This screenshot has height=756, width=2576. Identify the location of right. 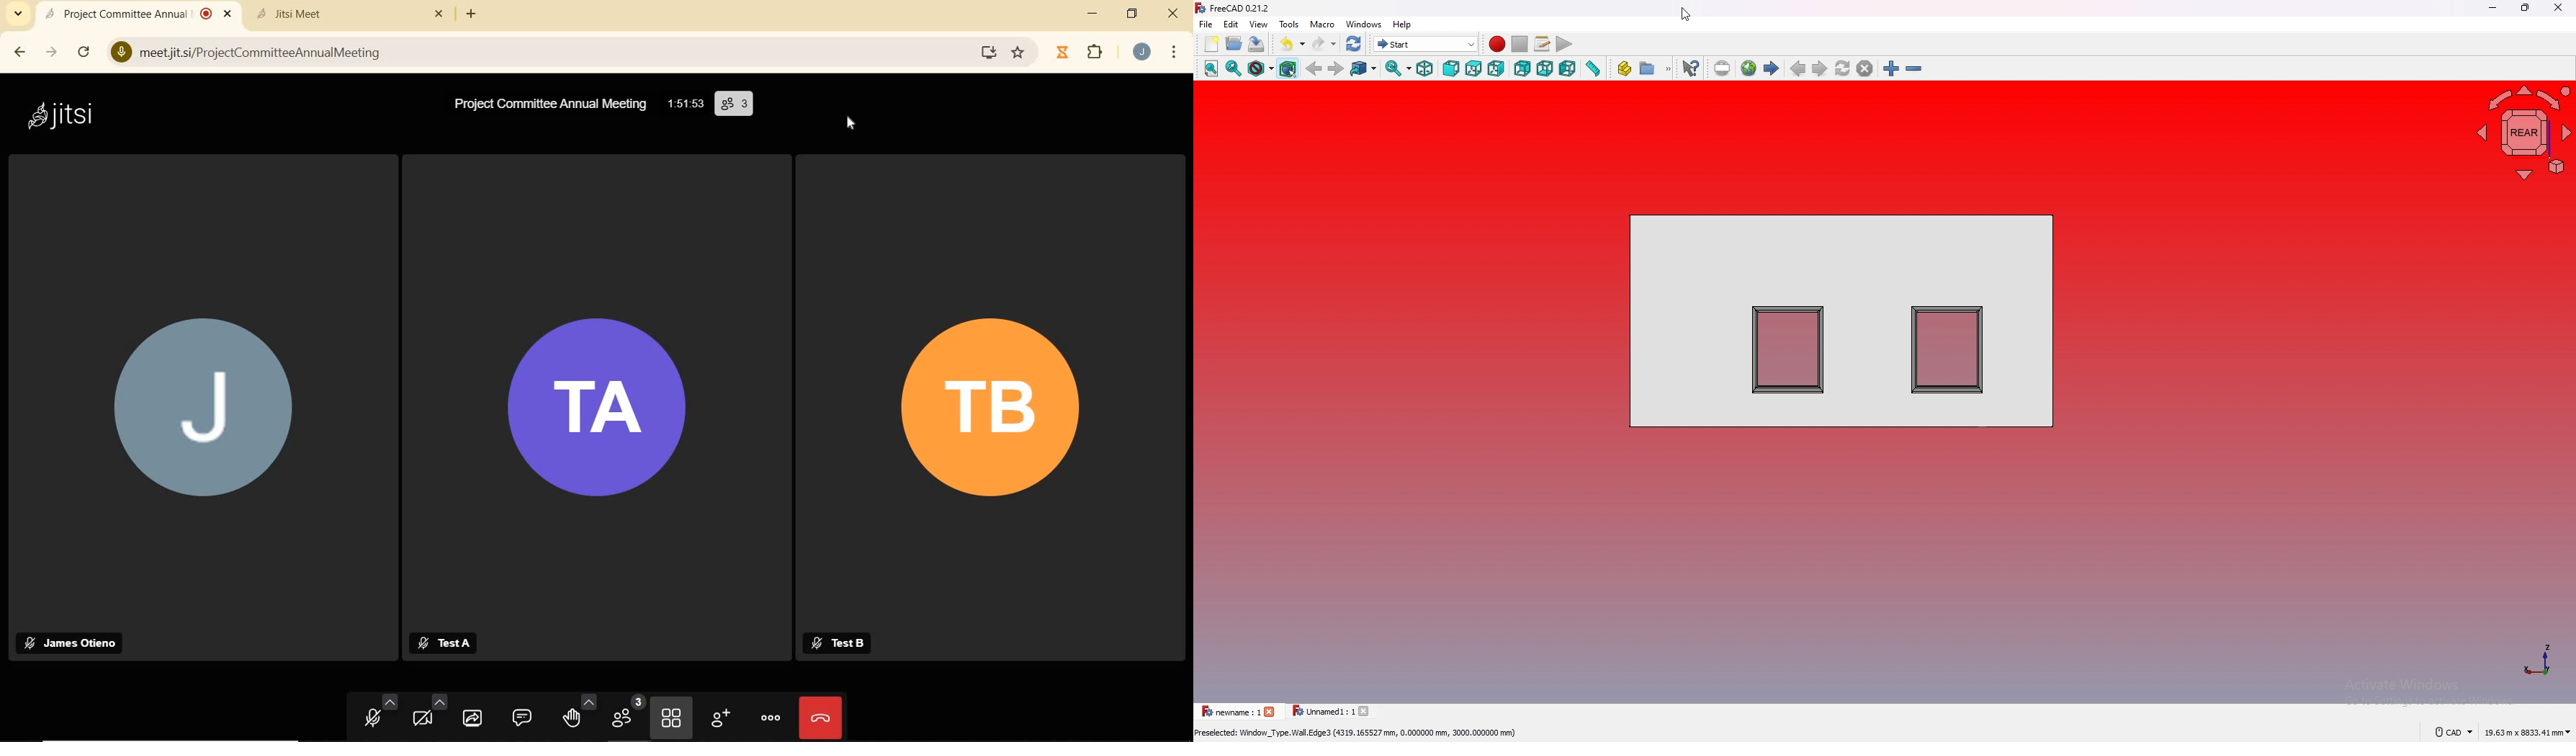
(1497, 69).